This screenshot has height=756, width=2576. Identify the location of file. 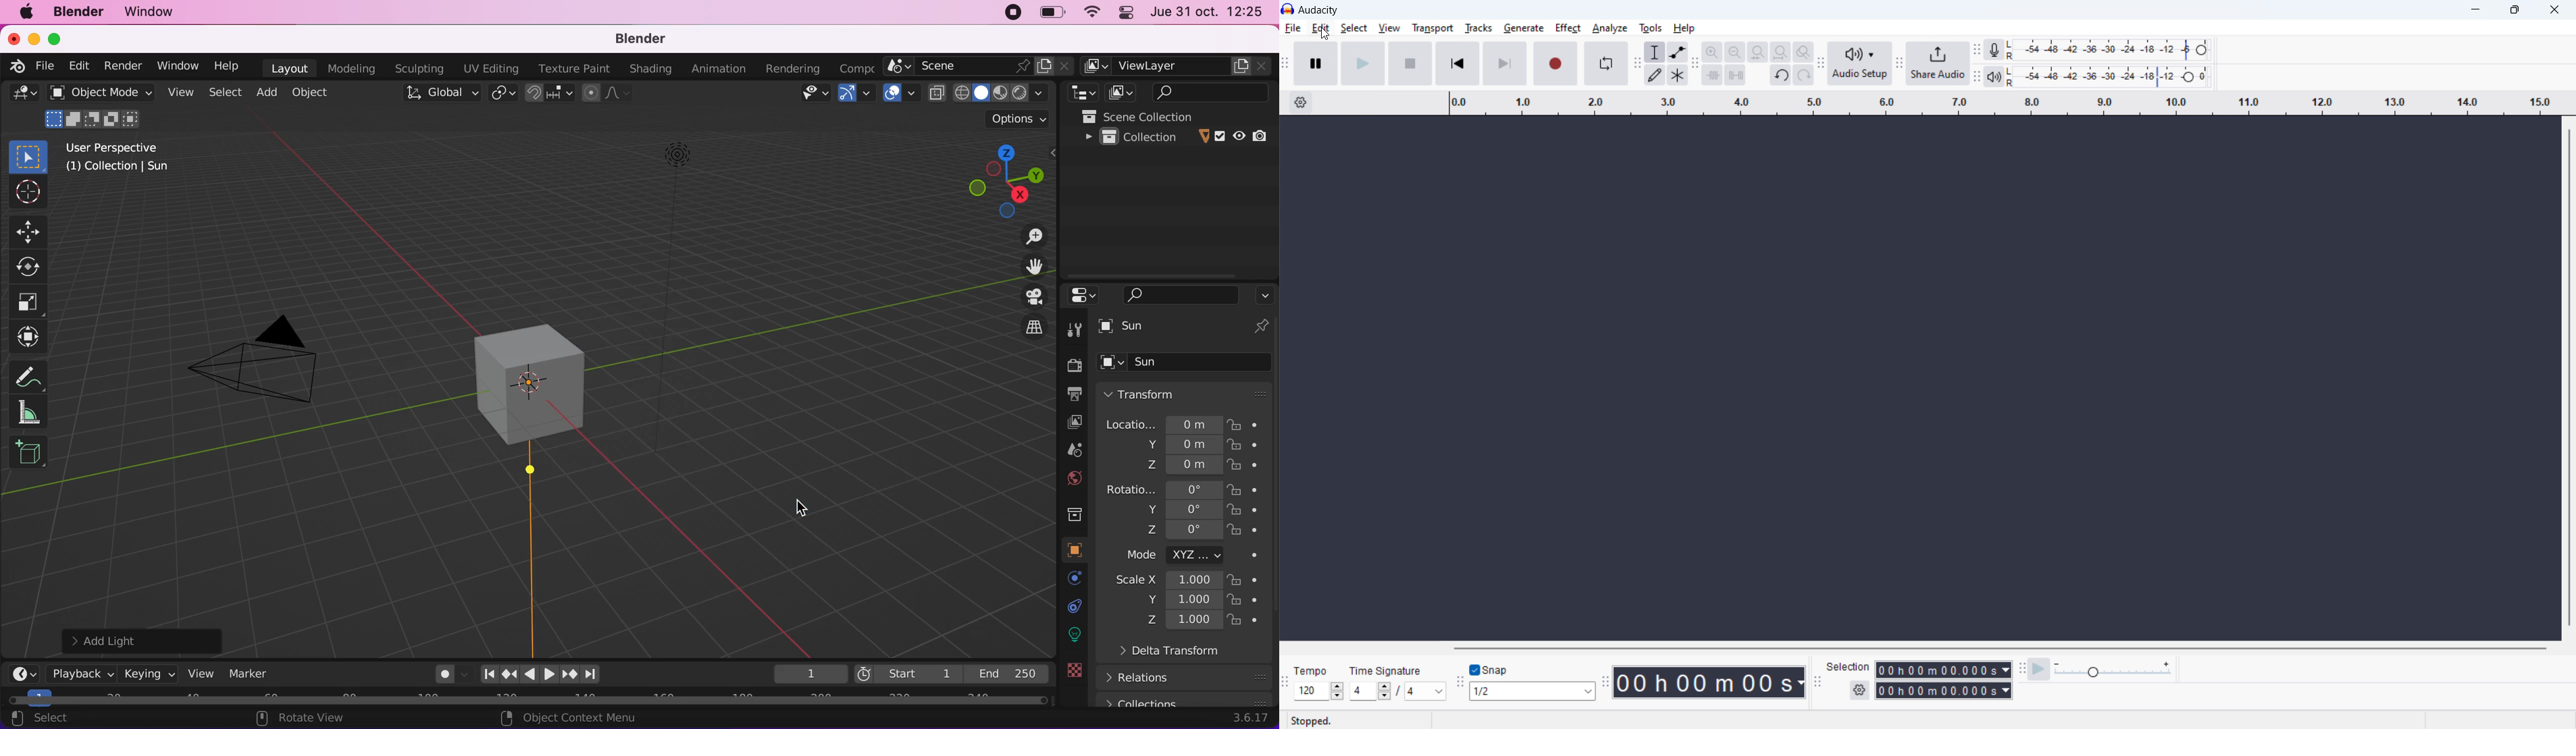
(1292, 28).